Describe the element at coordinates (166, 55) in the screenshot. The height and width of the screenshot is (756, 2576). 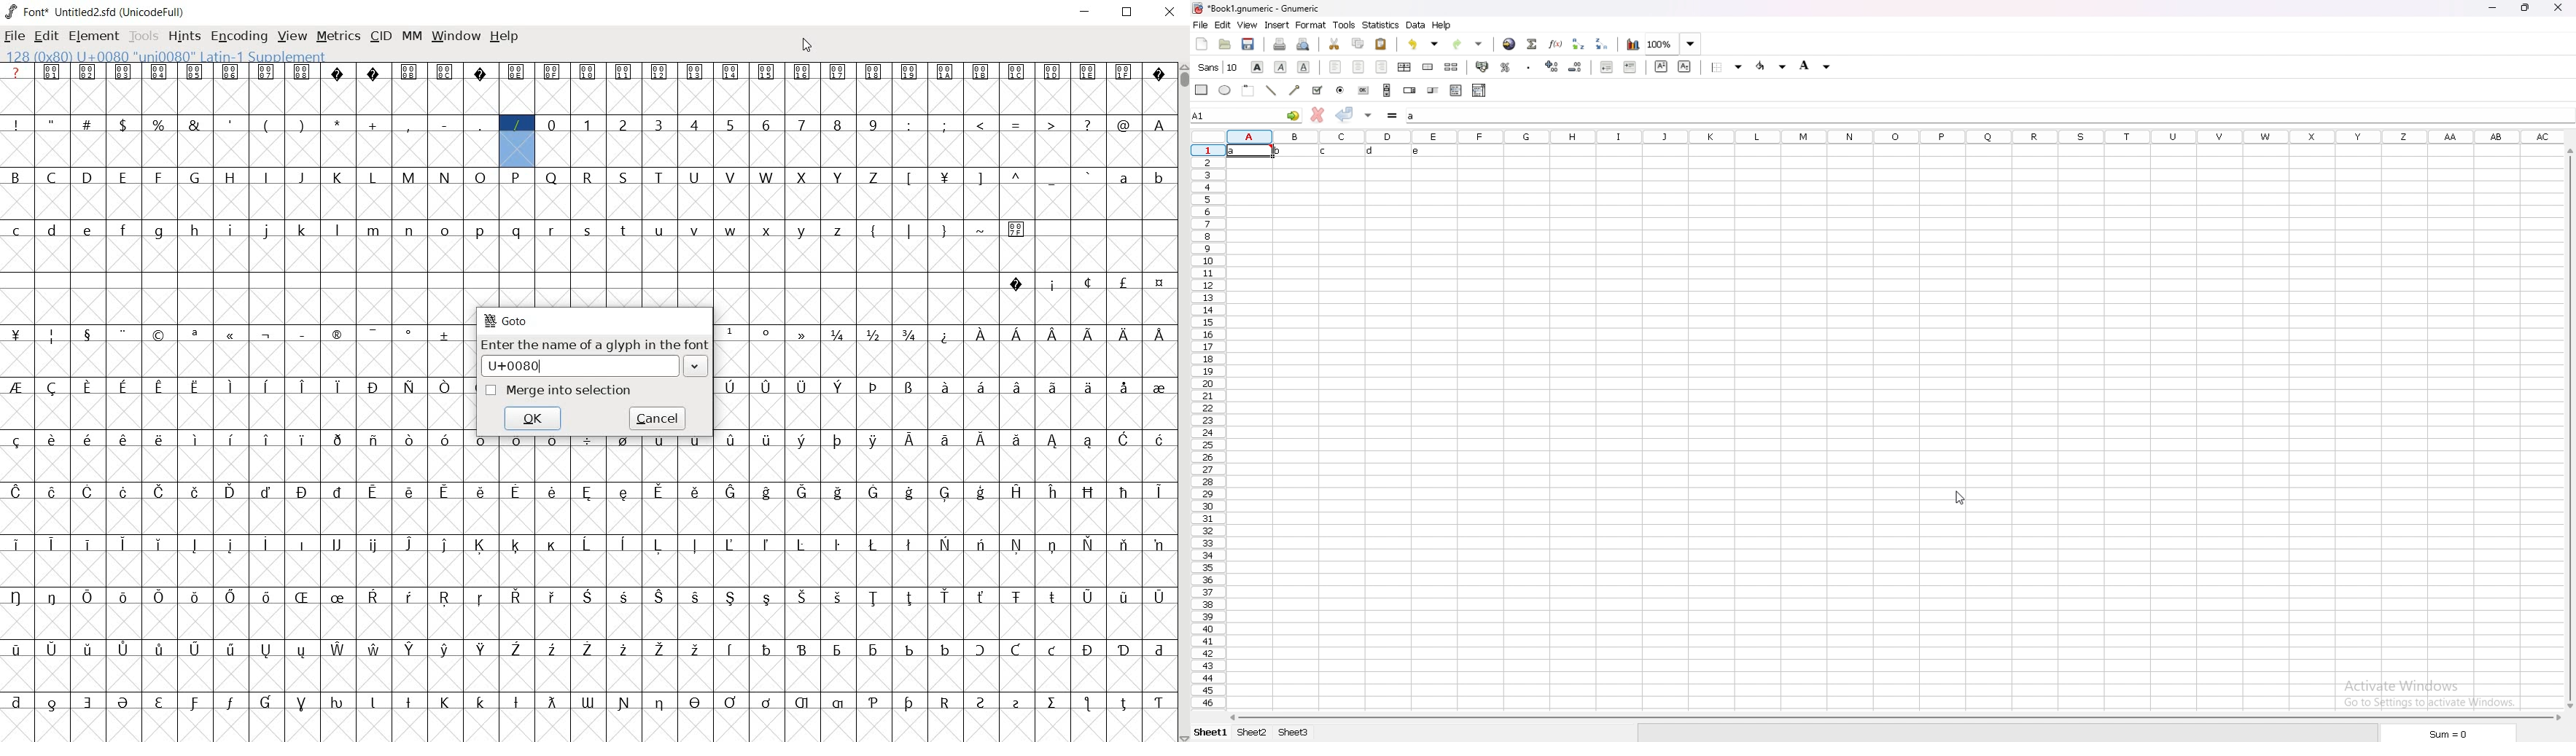
I see `GLYPHY INFO` at that location.